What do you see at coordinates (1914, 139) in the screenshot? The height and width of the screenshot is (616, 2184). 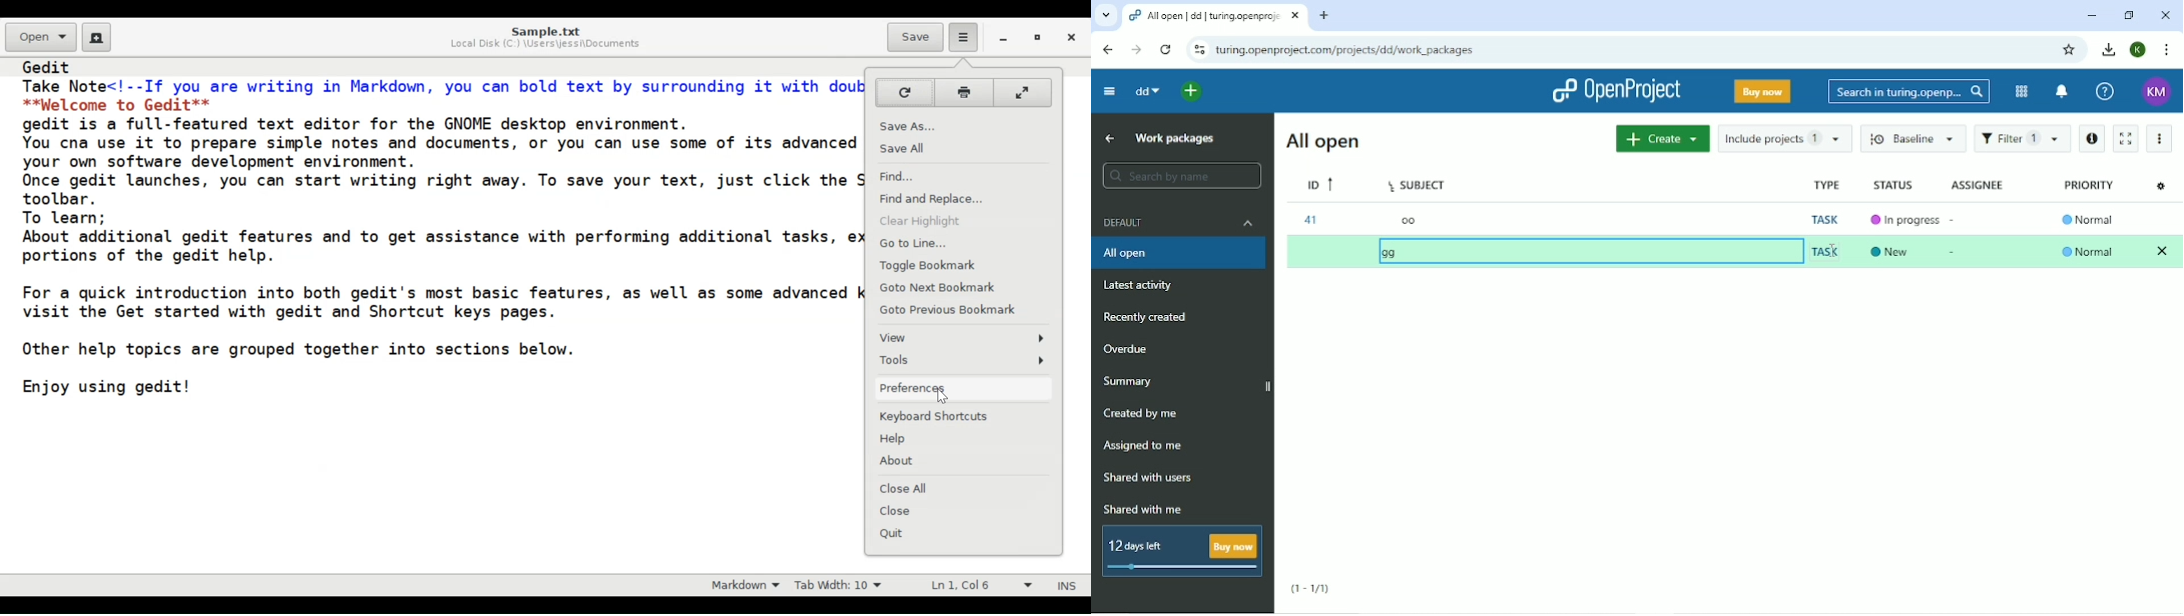 I see `Baseline` at bounding box center [1914, 139].